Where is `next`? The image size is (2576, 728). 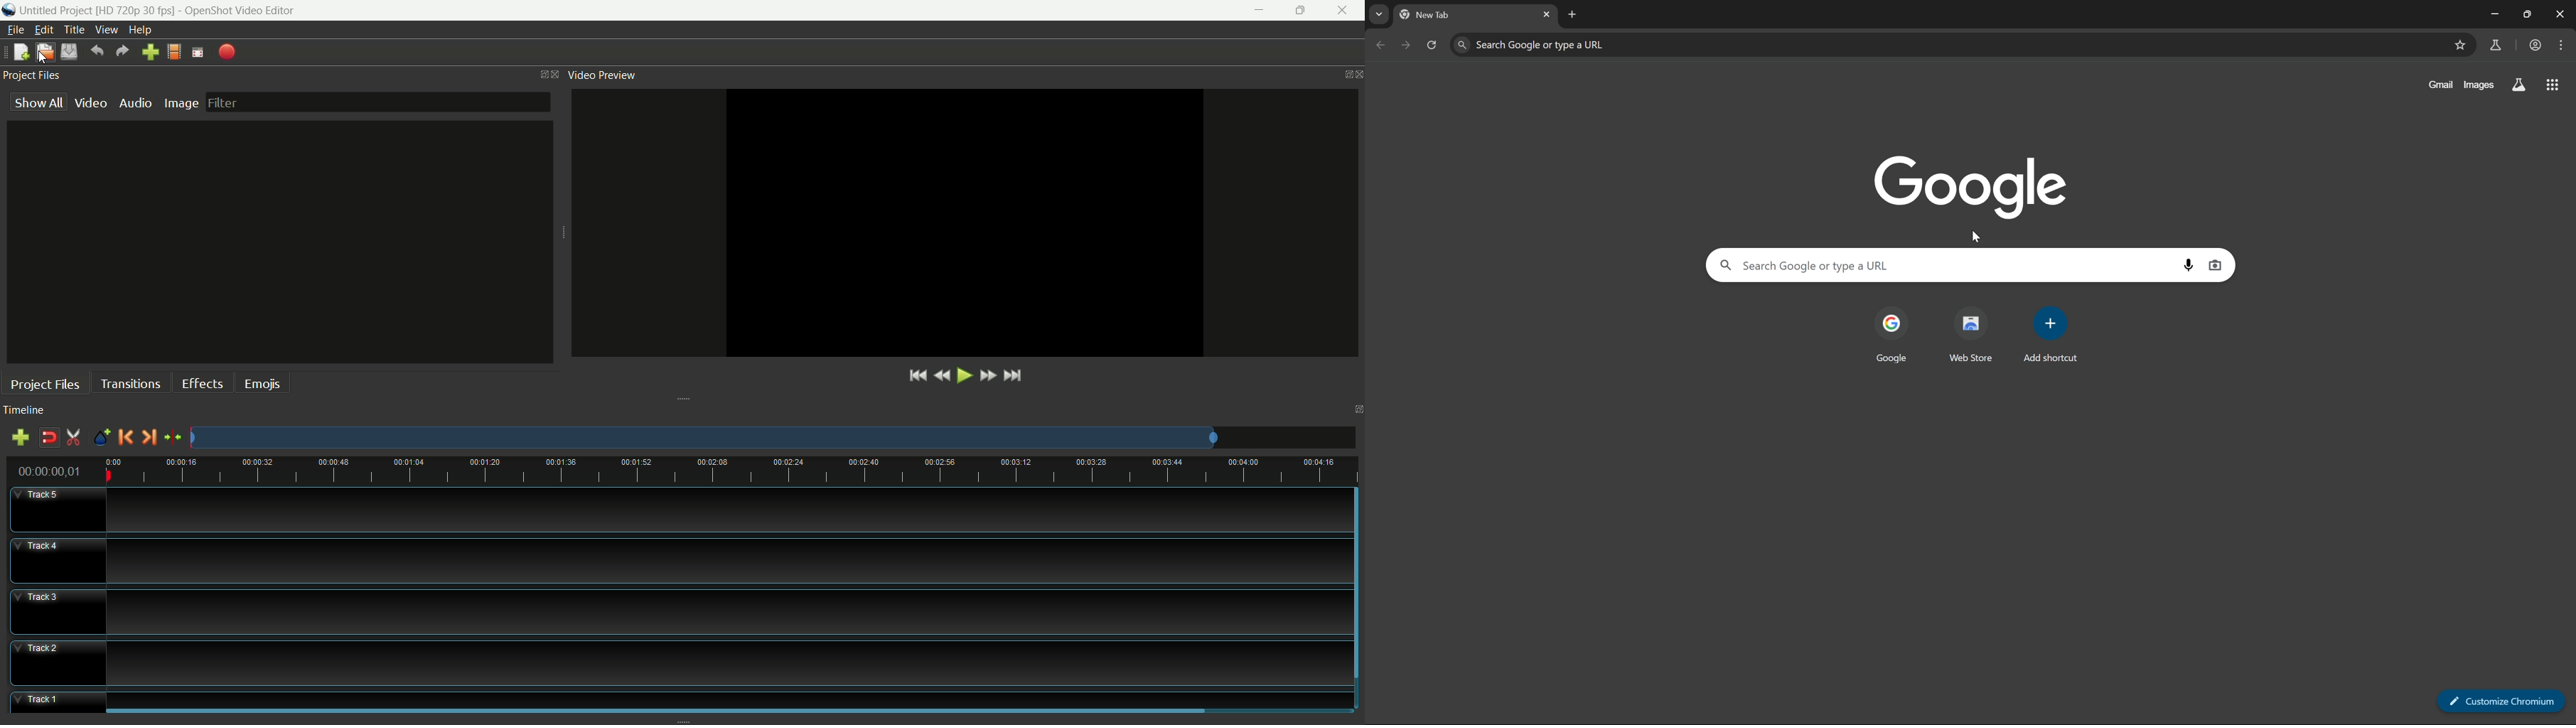
next is located at coordinates (1406, 45).